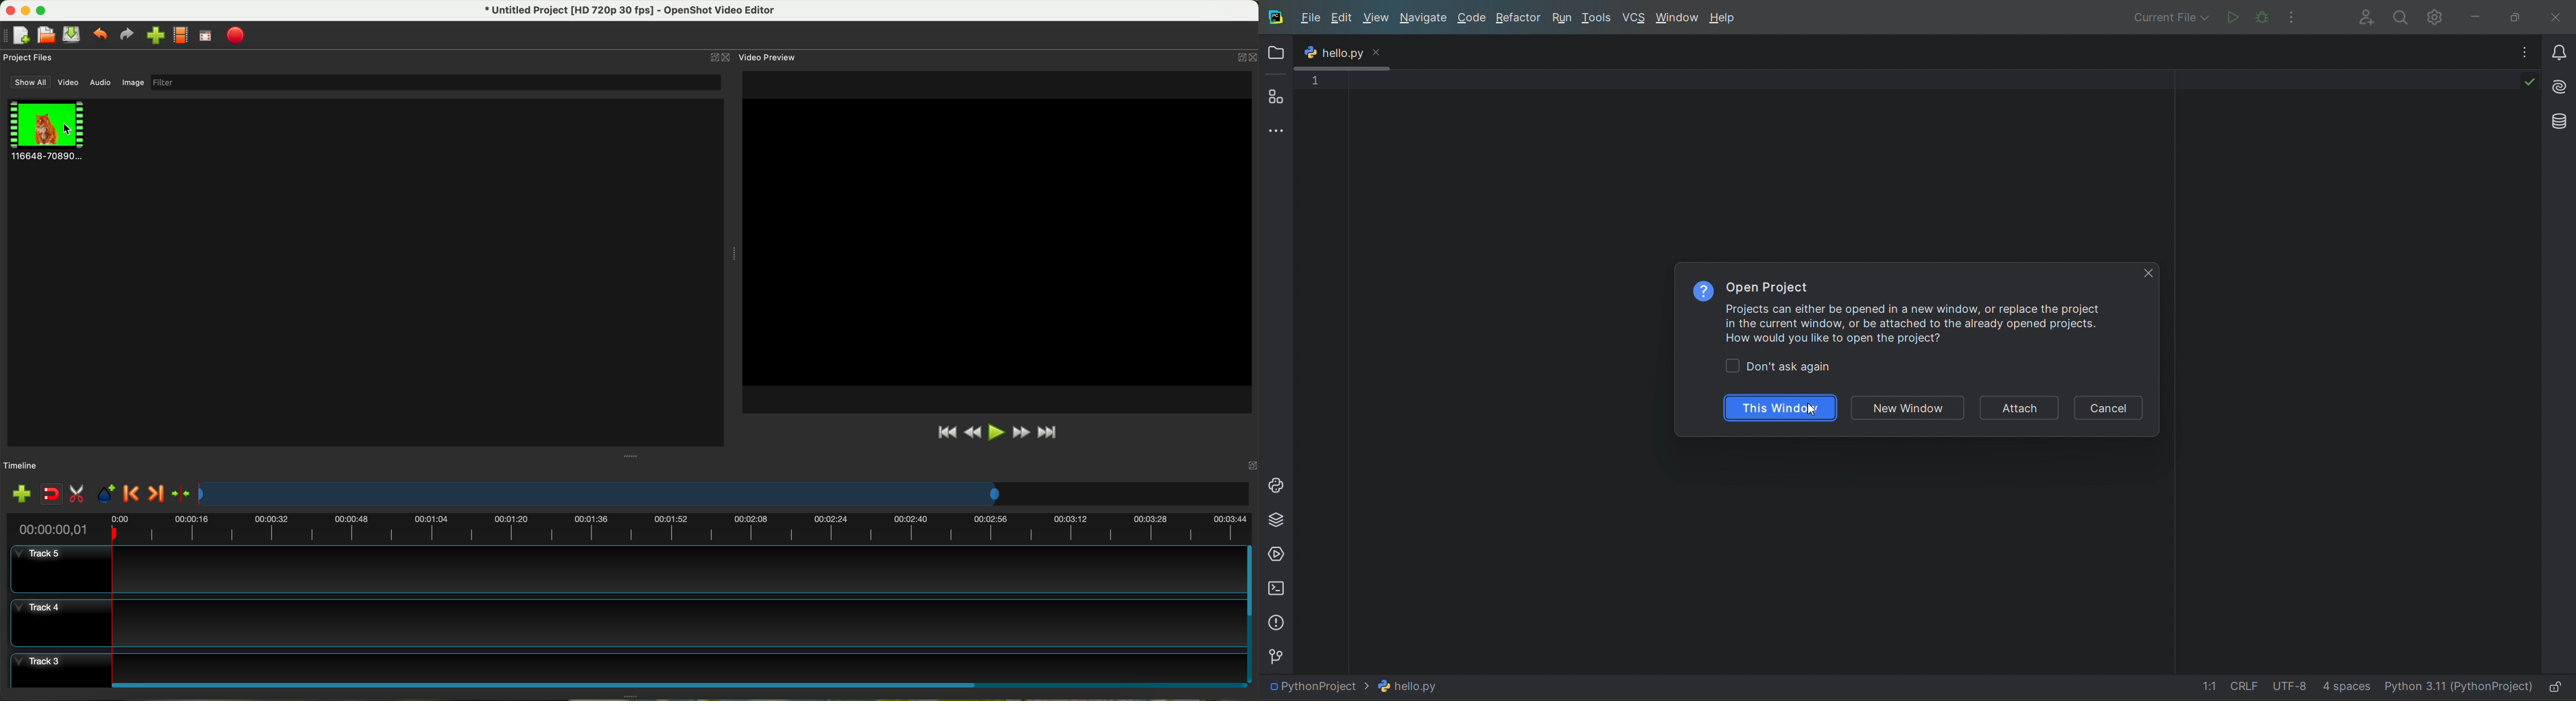 The height and width of the screenshot is (728, 2576). Describe the element at coordinates (21, 466) in the screenshot. I see `timeline` at that location.